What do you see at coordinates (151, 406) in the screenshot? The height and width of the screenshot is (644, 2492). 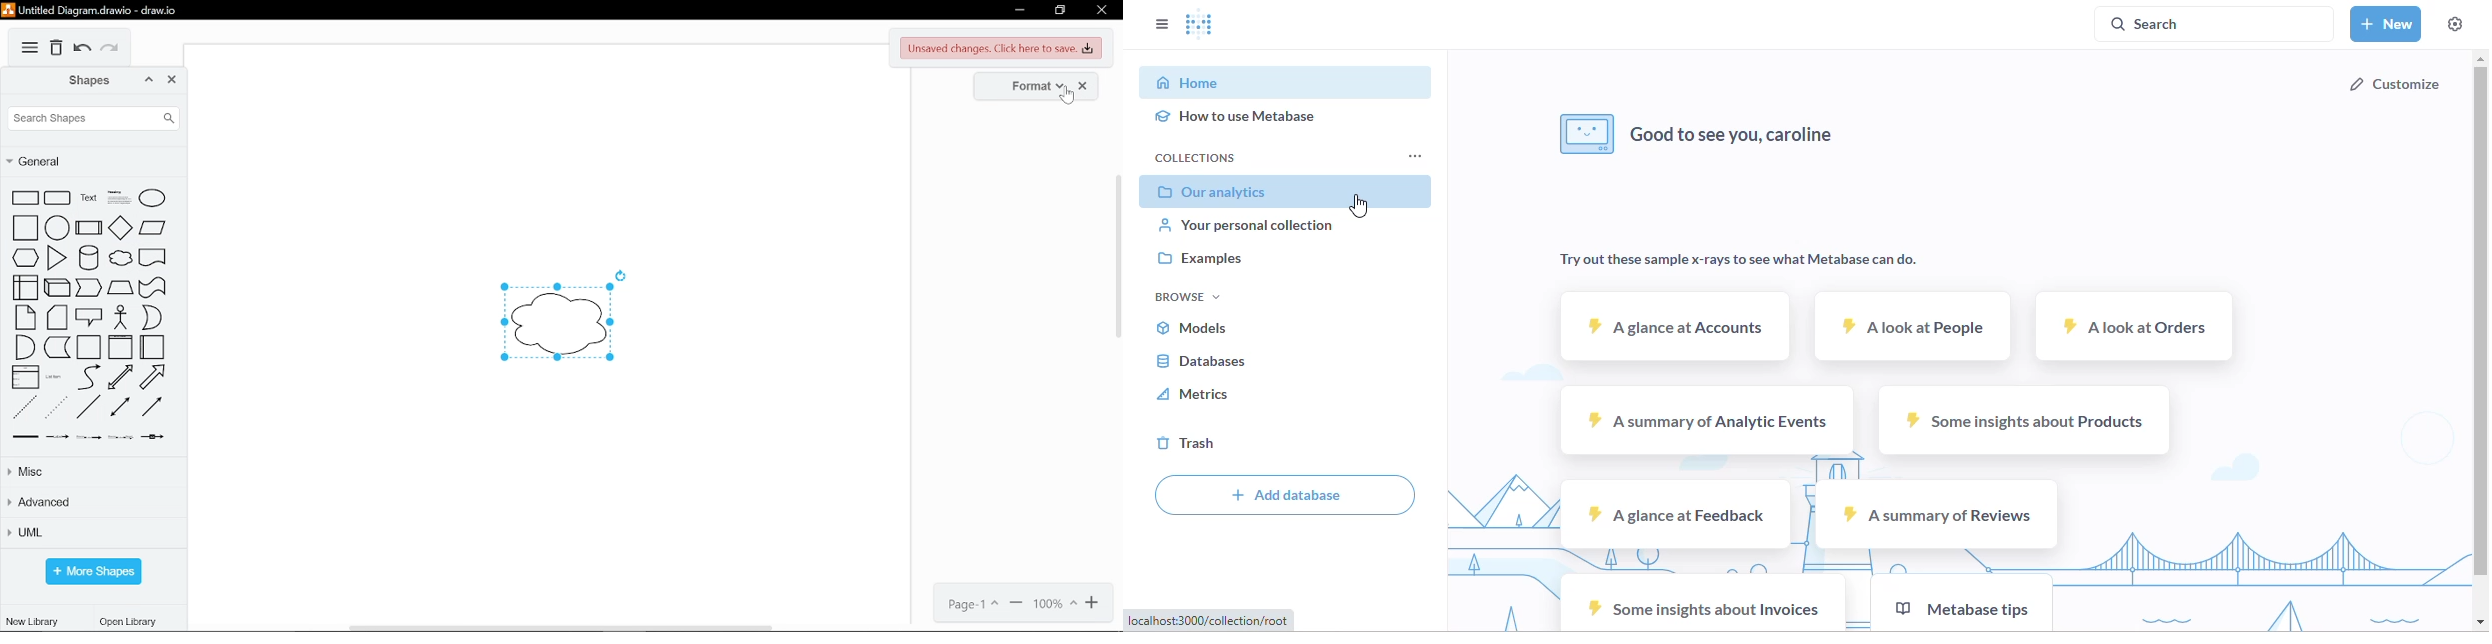 I see `directional connector` at bounding box center [151, 406].